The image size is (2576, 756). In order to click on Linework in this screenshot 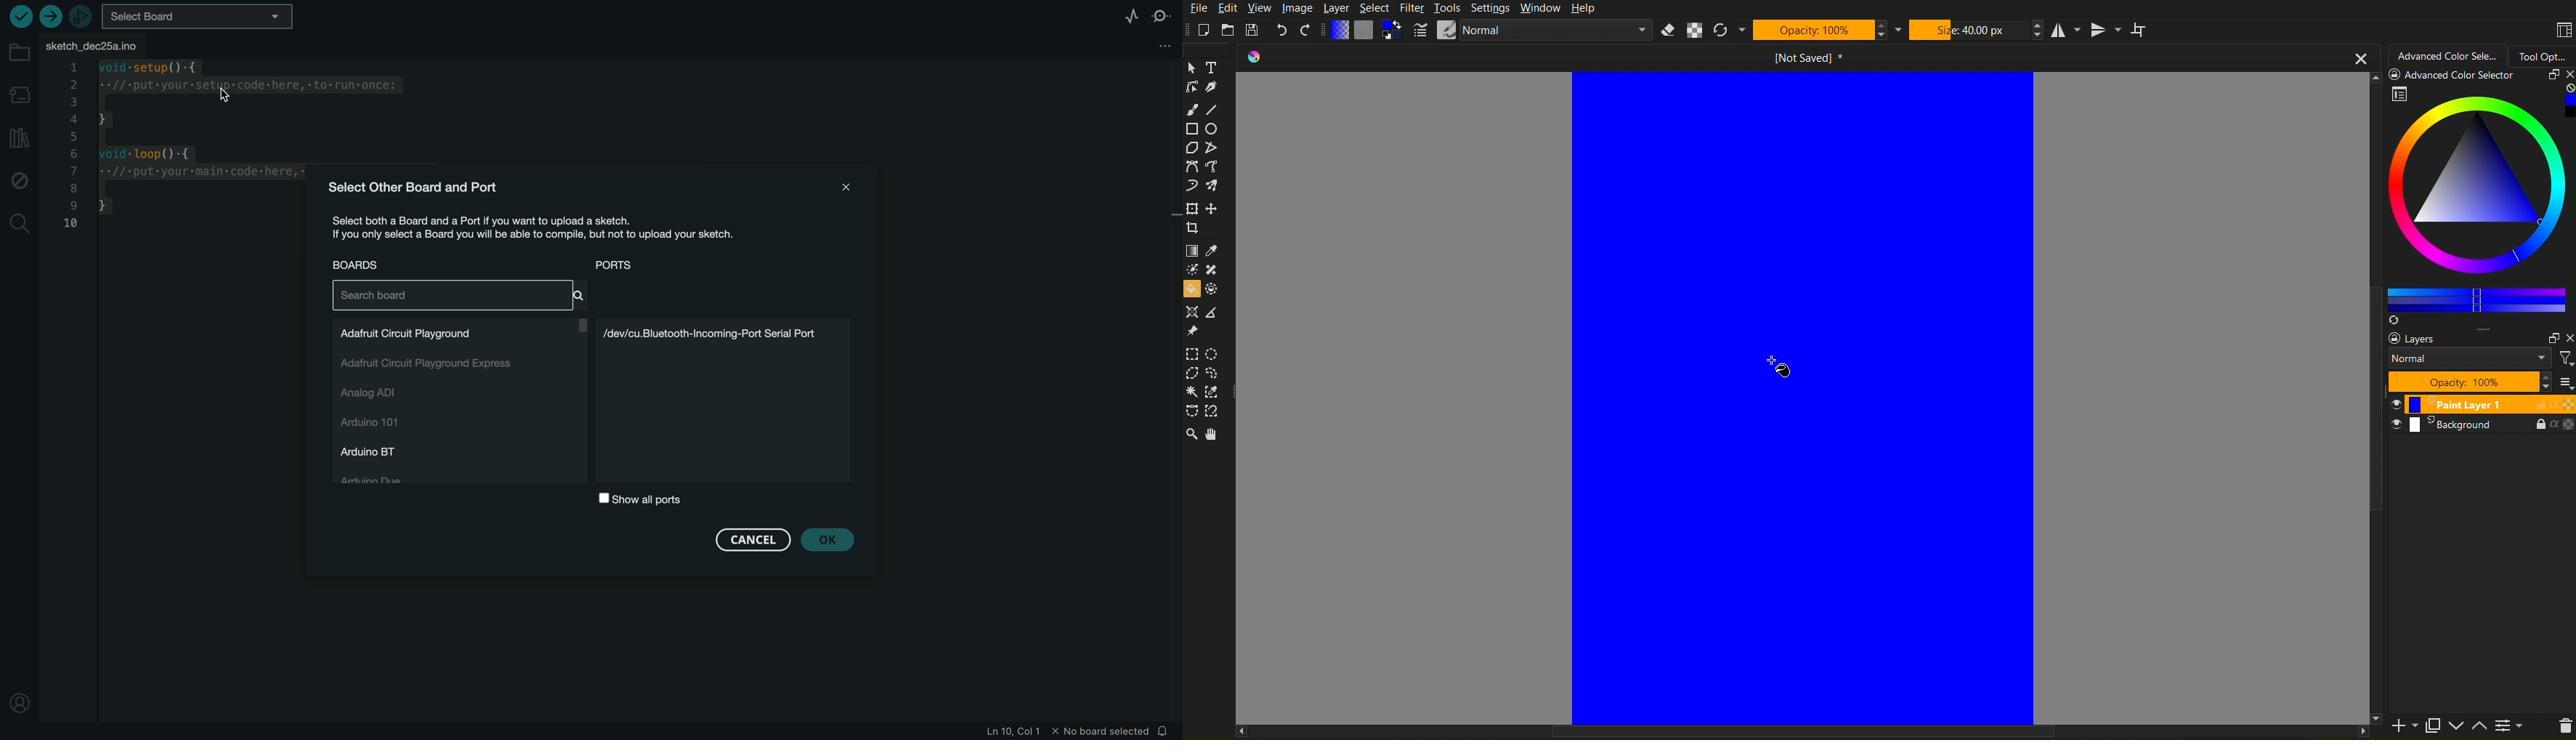, I will do `click(1191, 87)`.